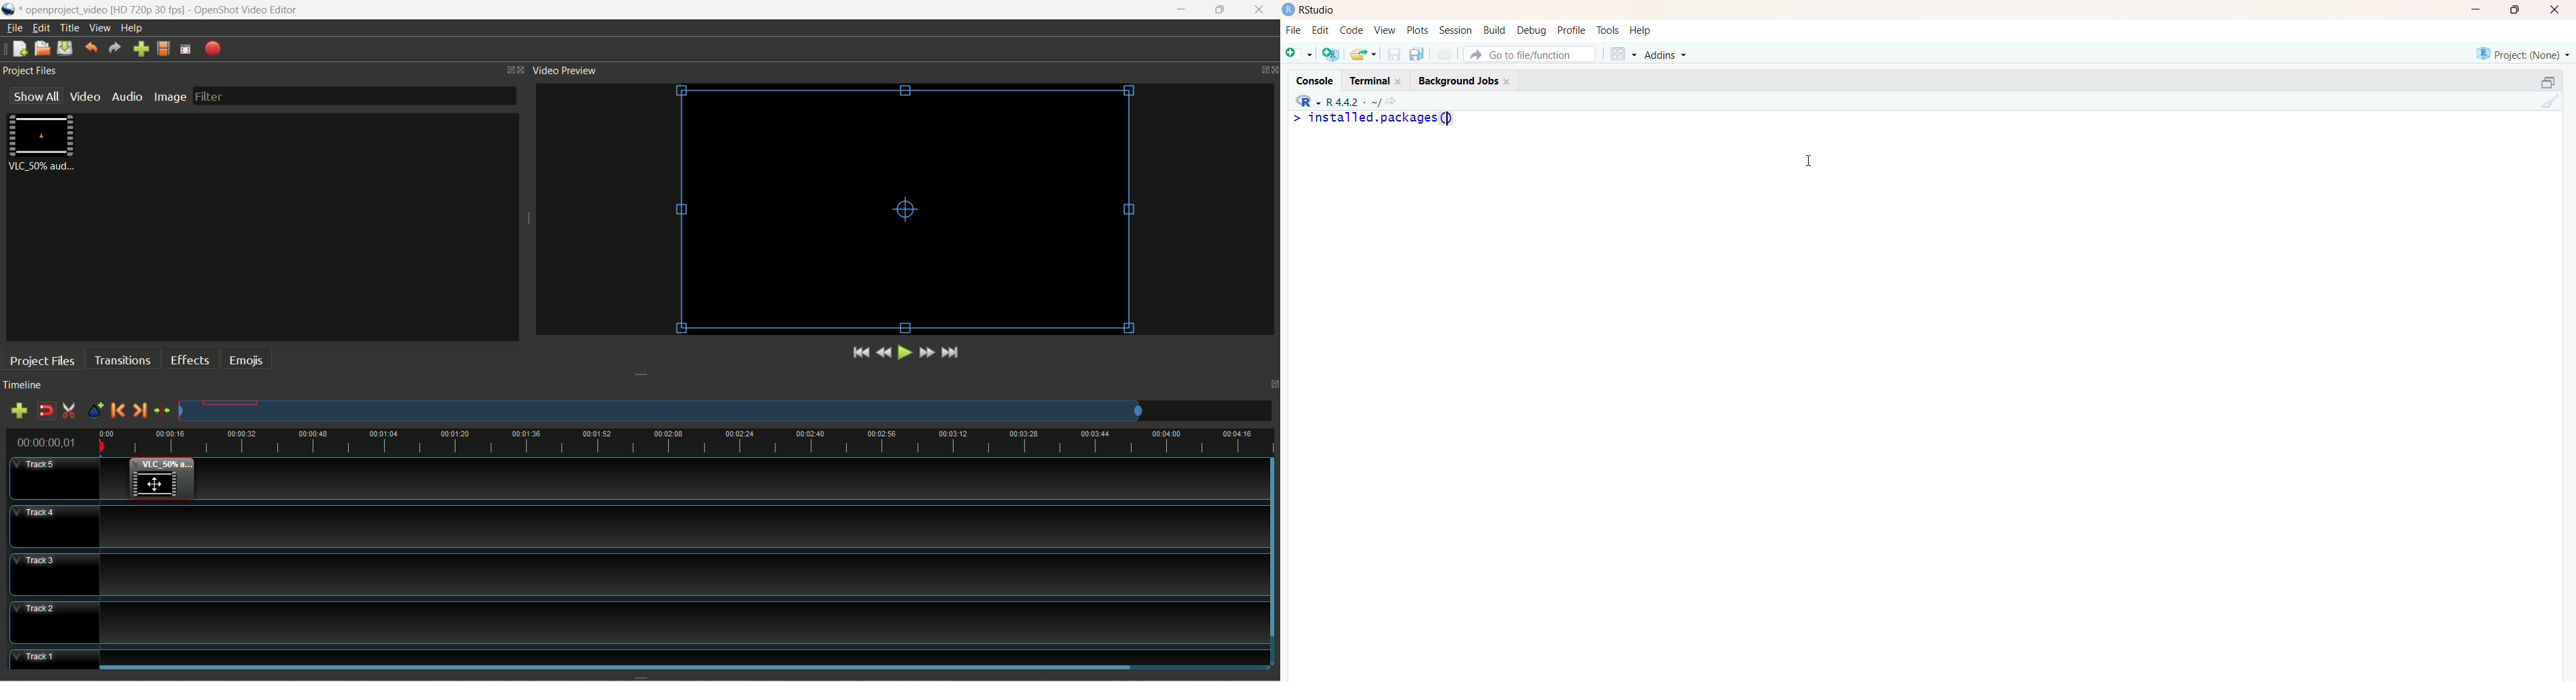  Describe the element at coordinates (1456, 30) in the screenshot. I see `session` at that location.